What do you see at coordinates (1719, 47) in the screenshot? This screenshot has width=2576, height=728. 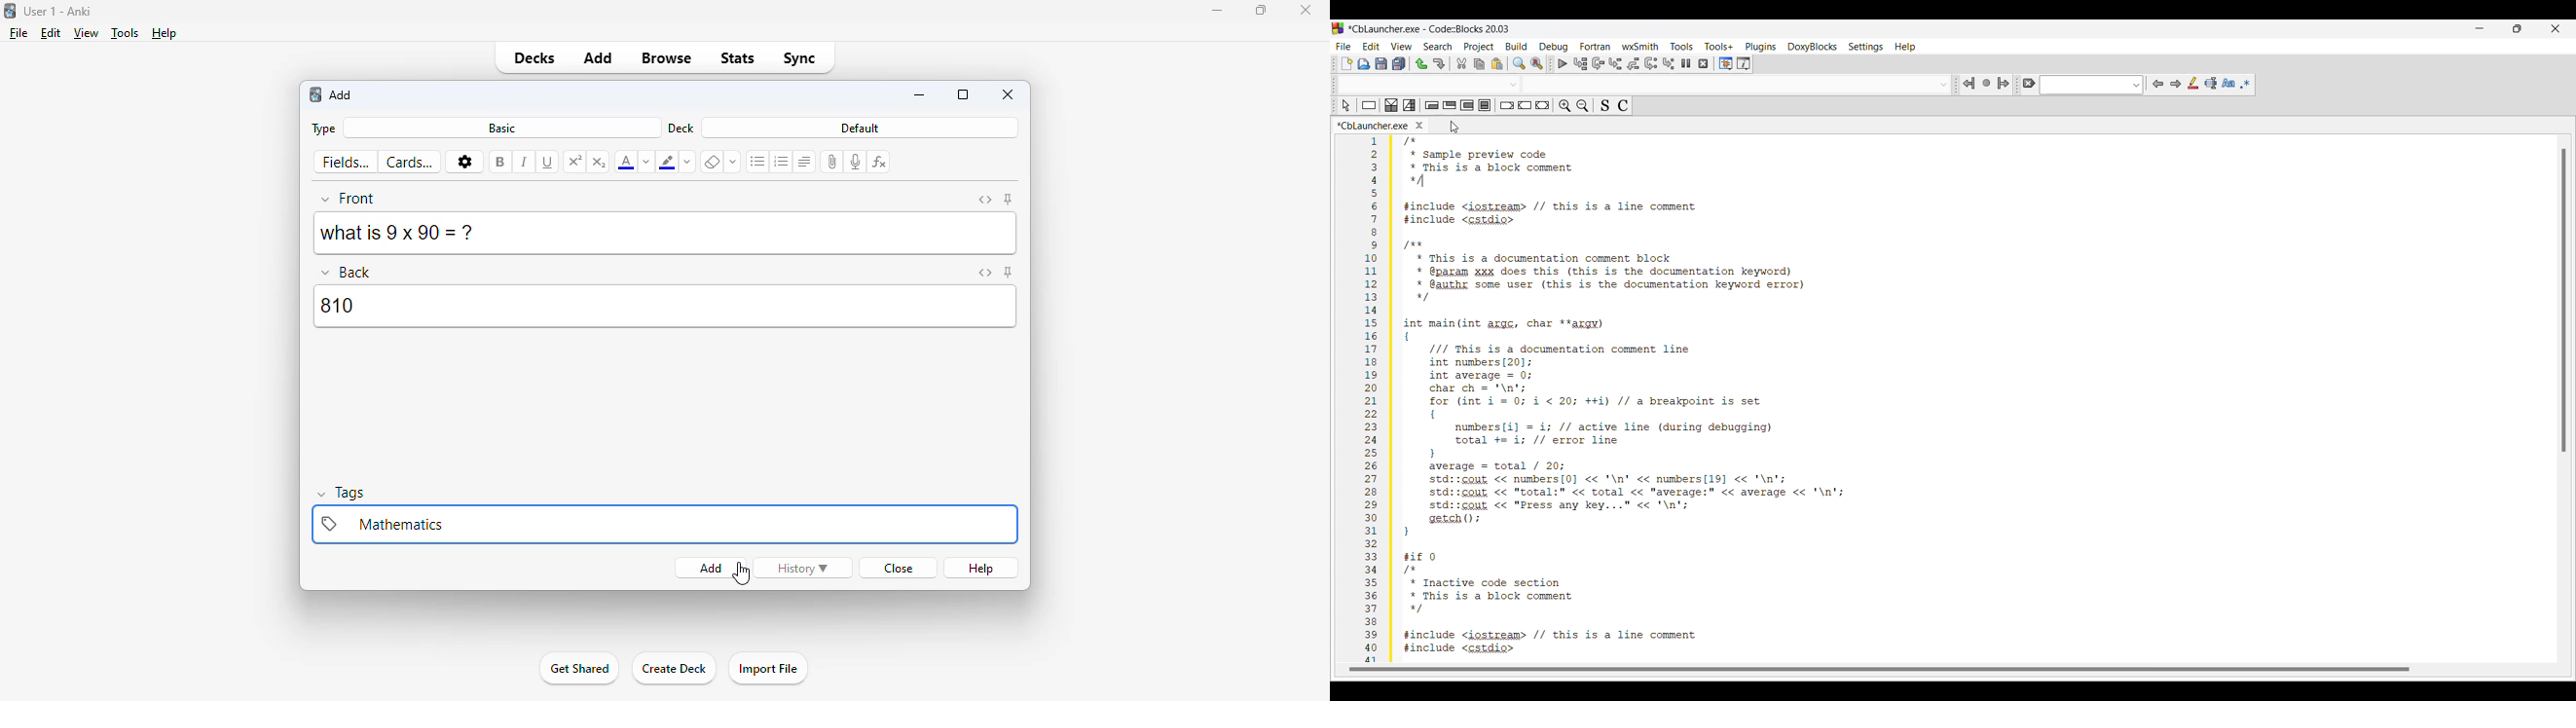 I see `Tools+ menu` at bounding box center [1719, 47].